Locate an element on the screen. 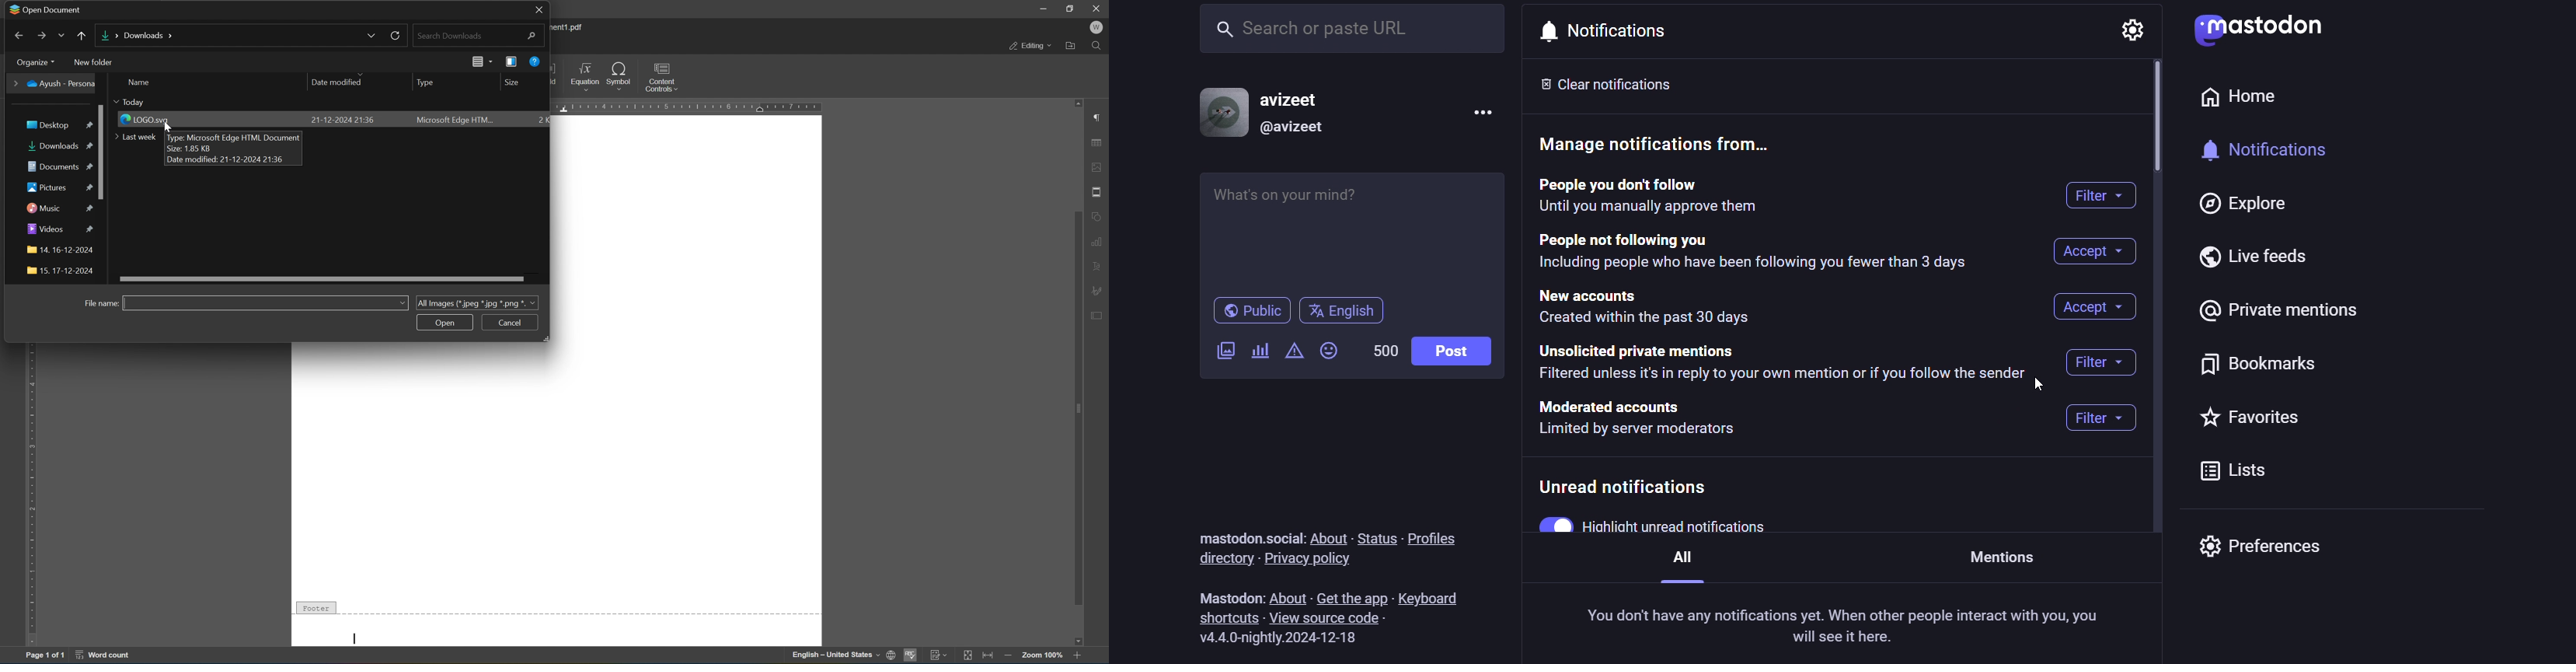  live feeds is located at coordinates (2251, 260).